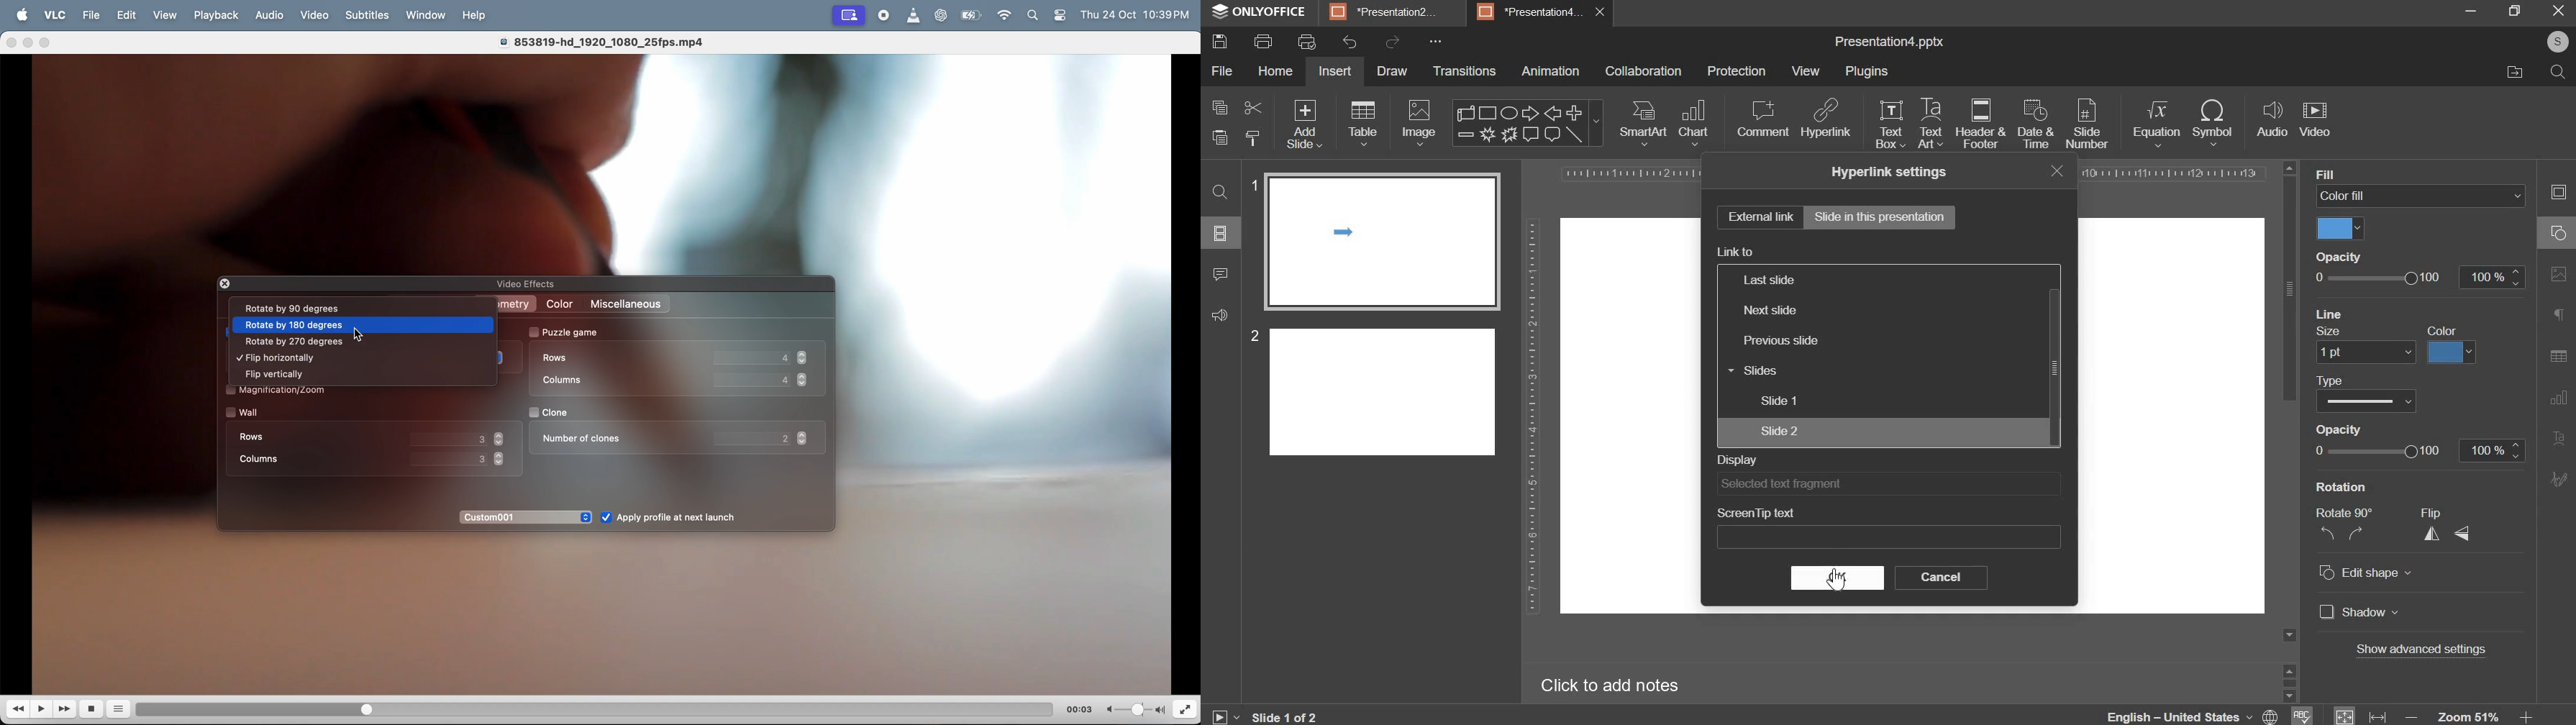 The height and width of the screenshot is (728, 2576). Describe the element at coordinates (1392, 12) in the screenshot. I see `BE Presentation?` at that location.